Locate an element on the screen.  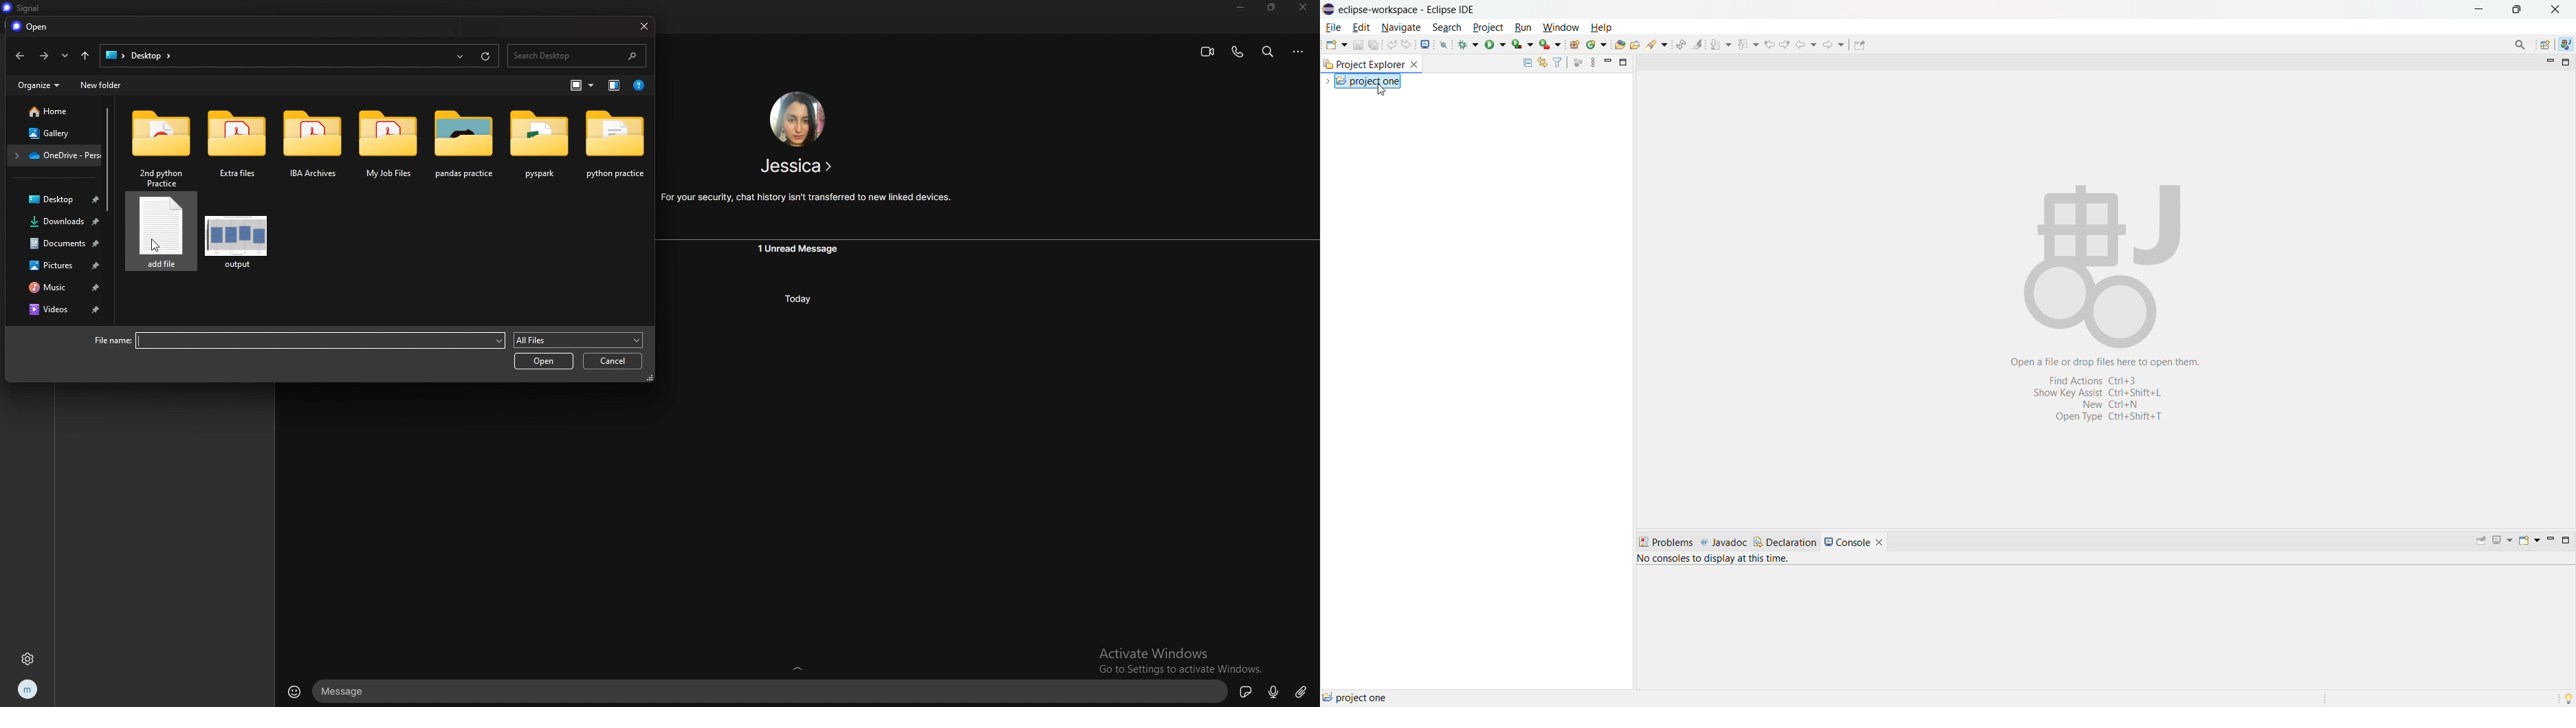
toggle ant mark occurances is located at coordinates (1698, 44).